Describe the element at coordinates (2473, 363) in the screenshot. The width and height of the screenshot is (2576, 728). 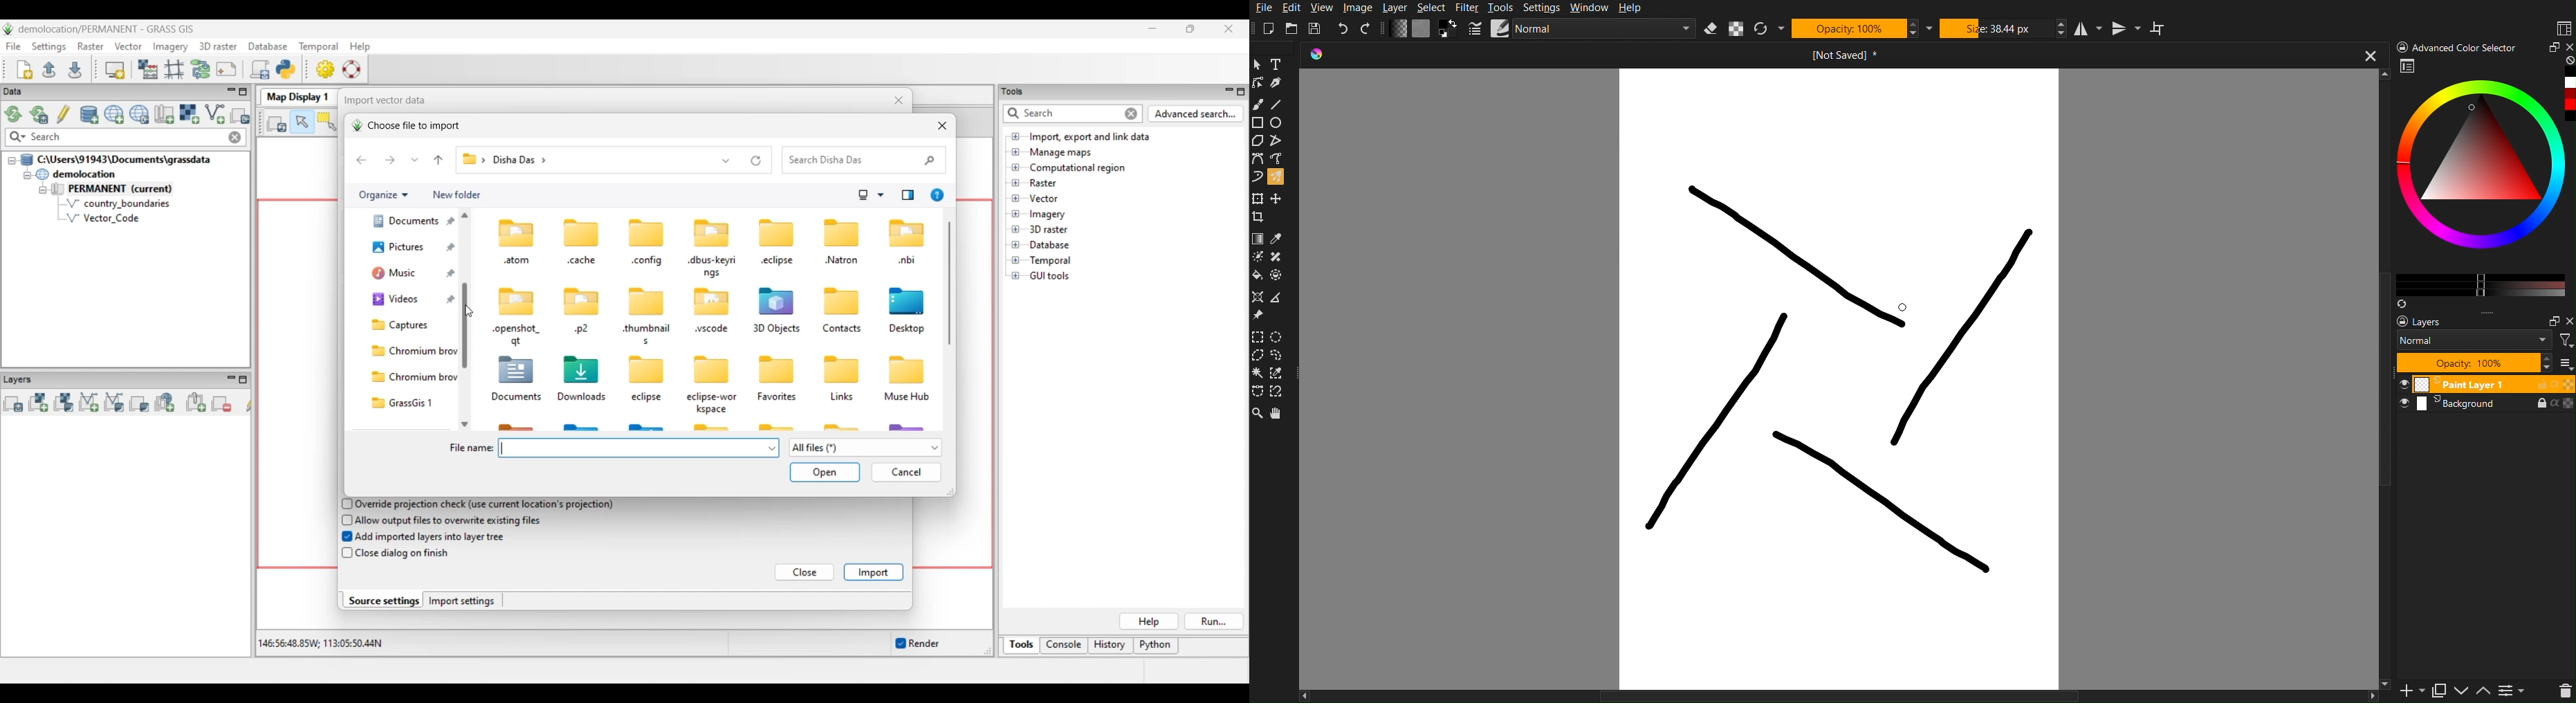
I see `Opacity 100%` at that location.